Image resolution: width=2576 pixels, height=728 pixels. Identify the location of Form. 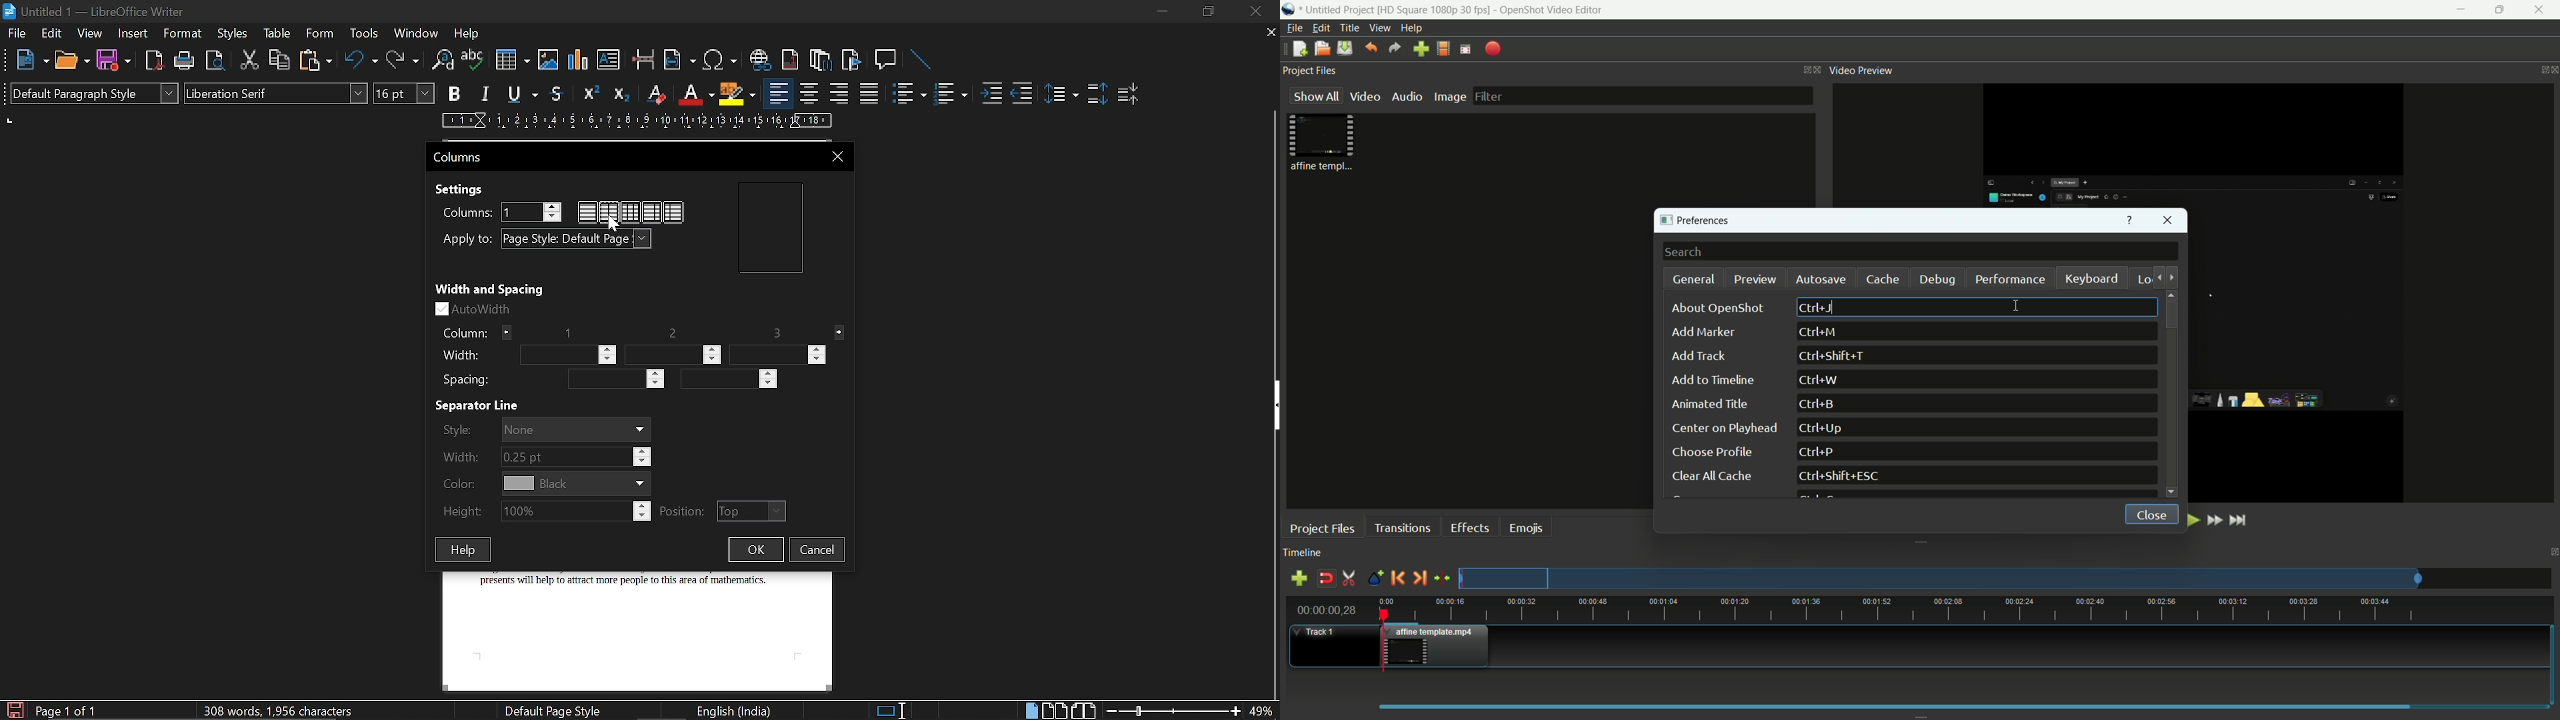
(322, 32).